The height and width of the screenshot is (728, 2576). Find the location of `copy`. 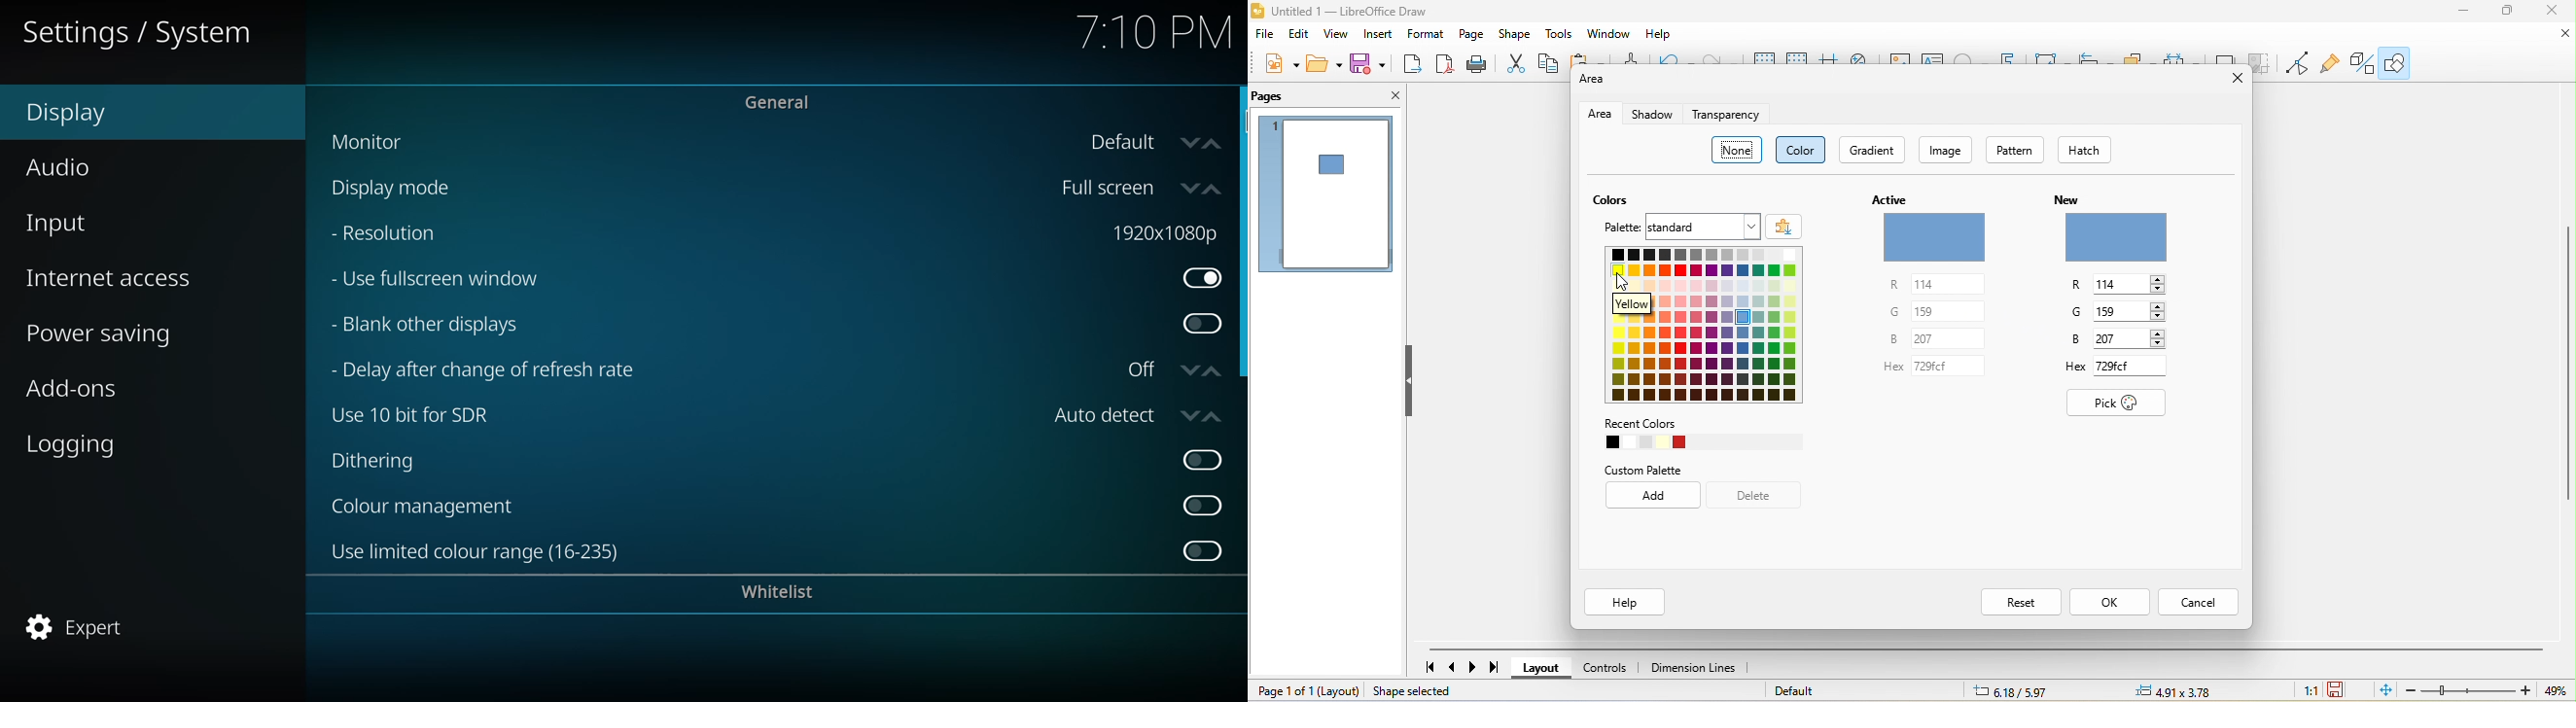

copy is located at coordinates (1552, 65).